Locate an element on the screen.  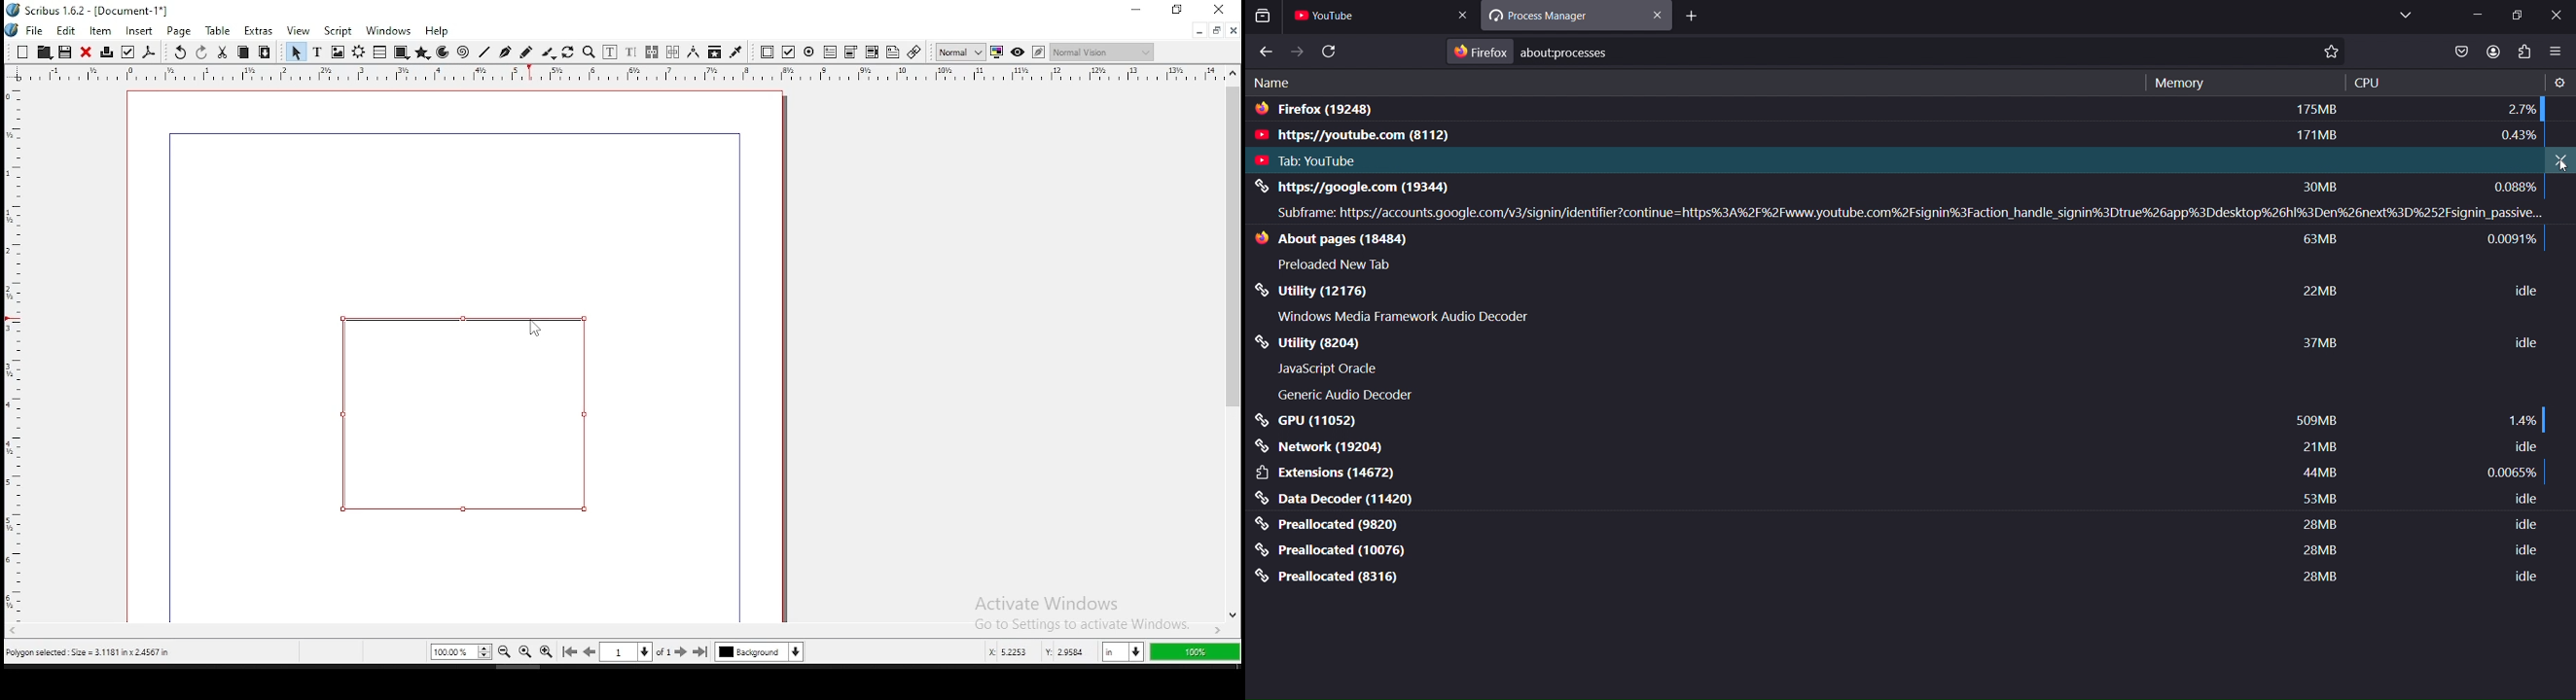
measurement is located at coordinates (694, 52).